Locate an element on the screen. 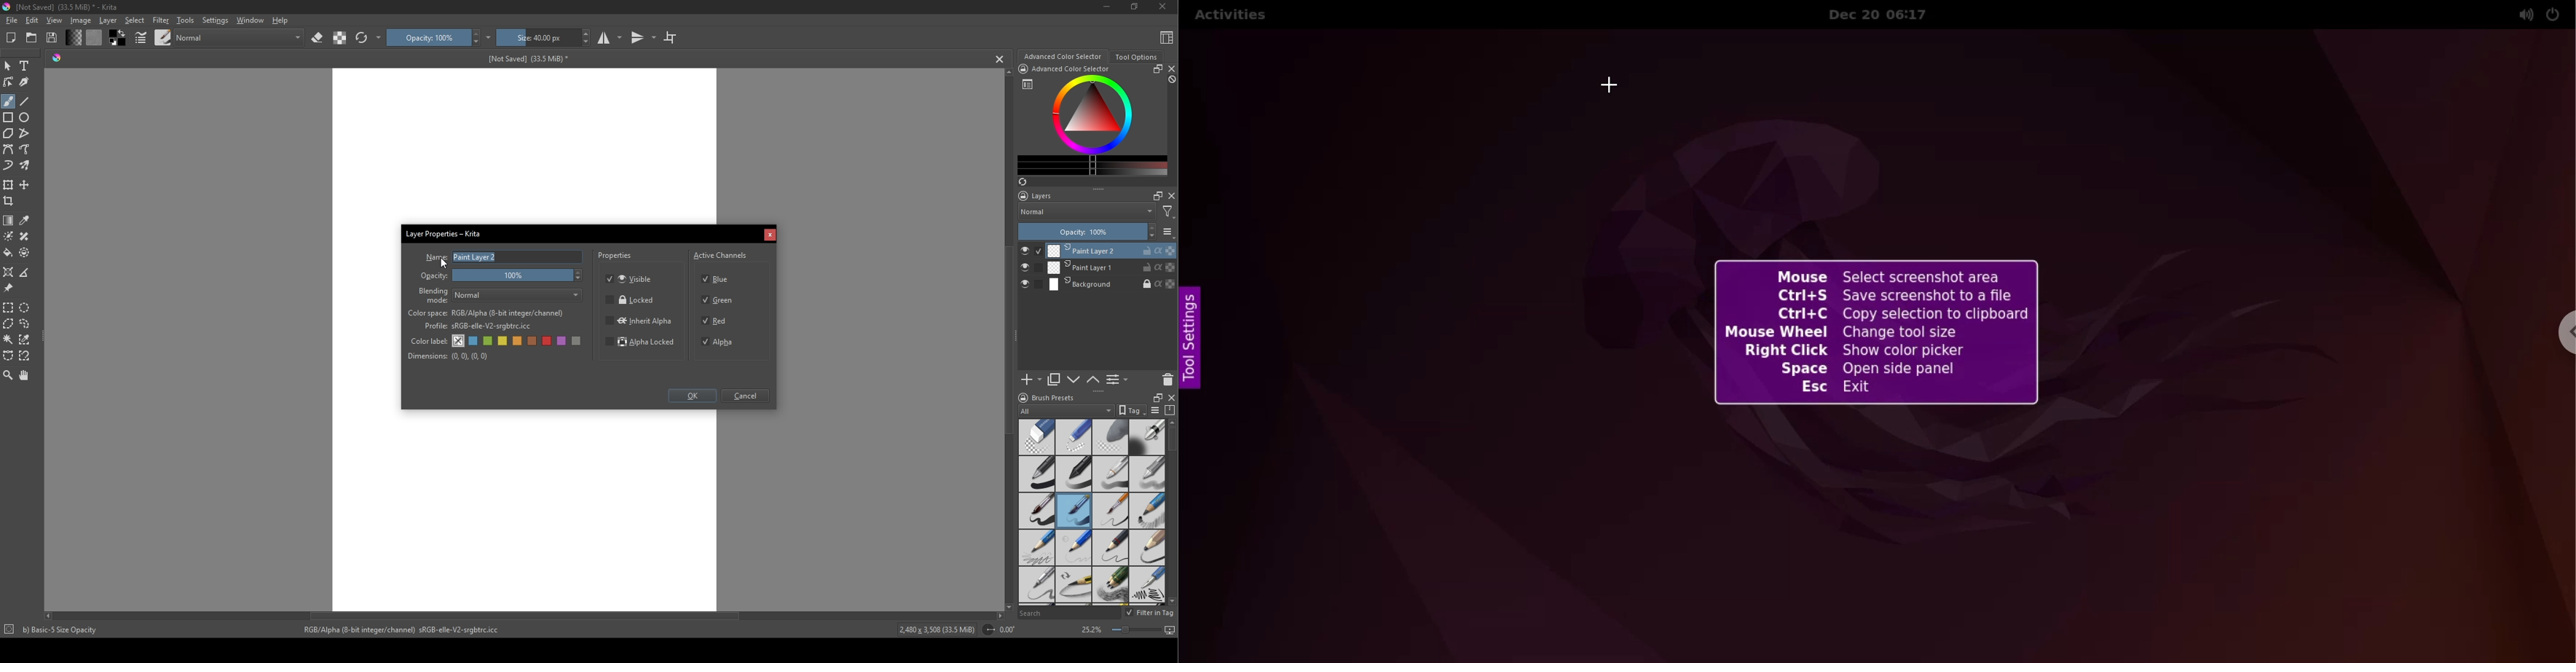 Image resolution: width=2576 pixels, height=672 pixels. Advanced Color Selector is located at coordinates (1071, 69).